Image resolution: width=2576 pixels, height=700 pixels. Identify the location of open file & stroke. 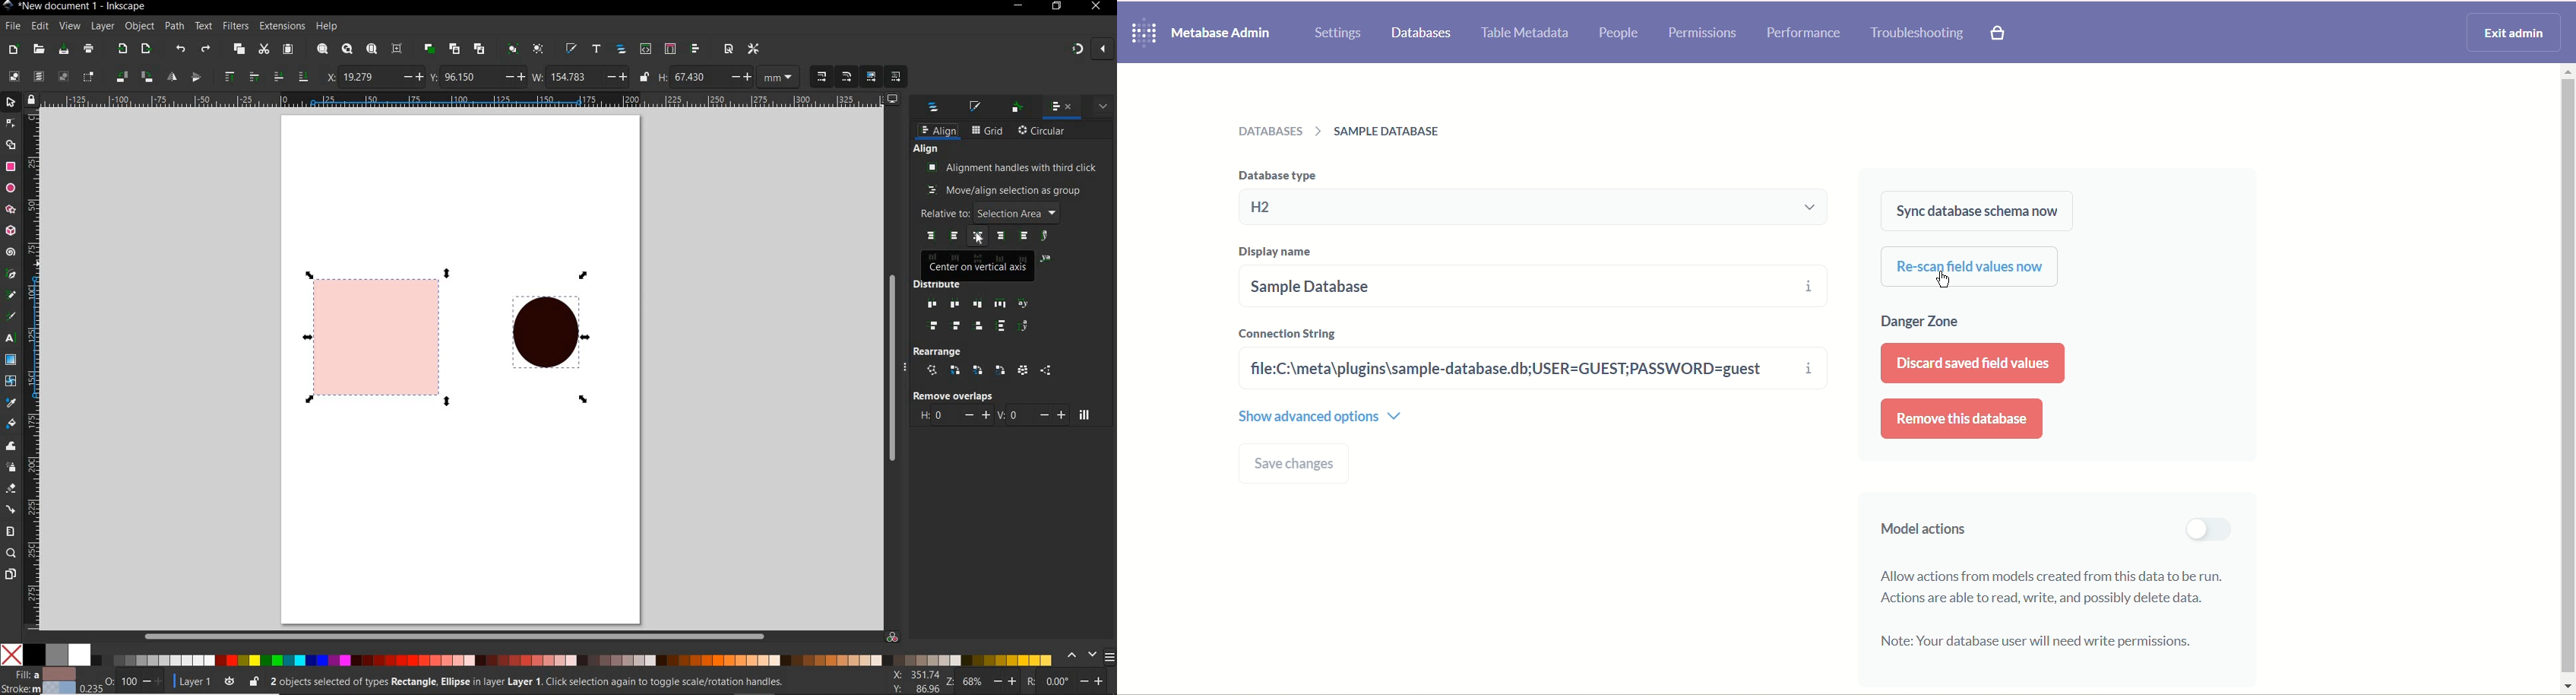
(571, 48).